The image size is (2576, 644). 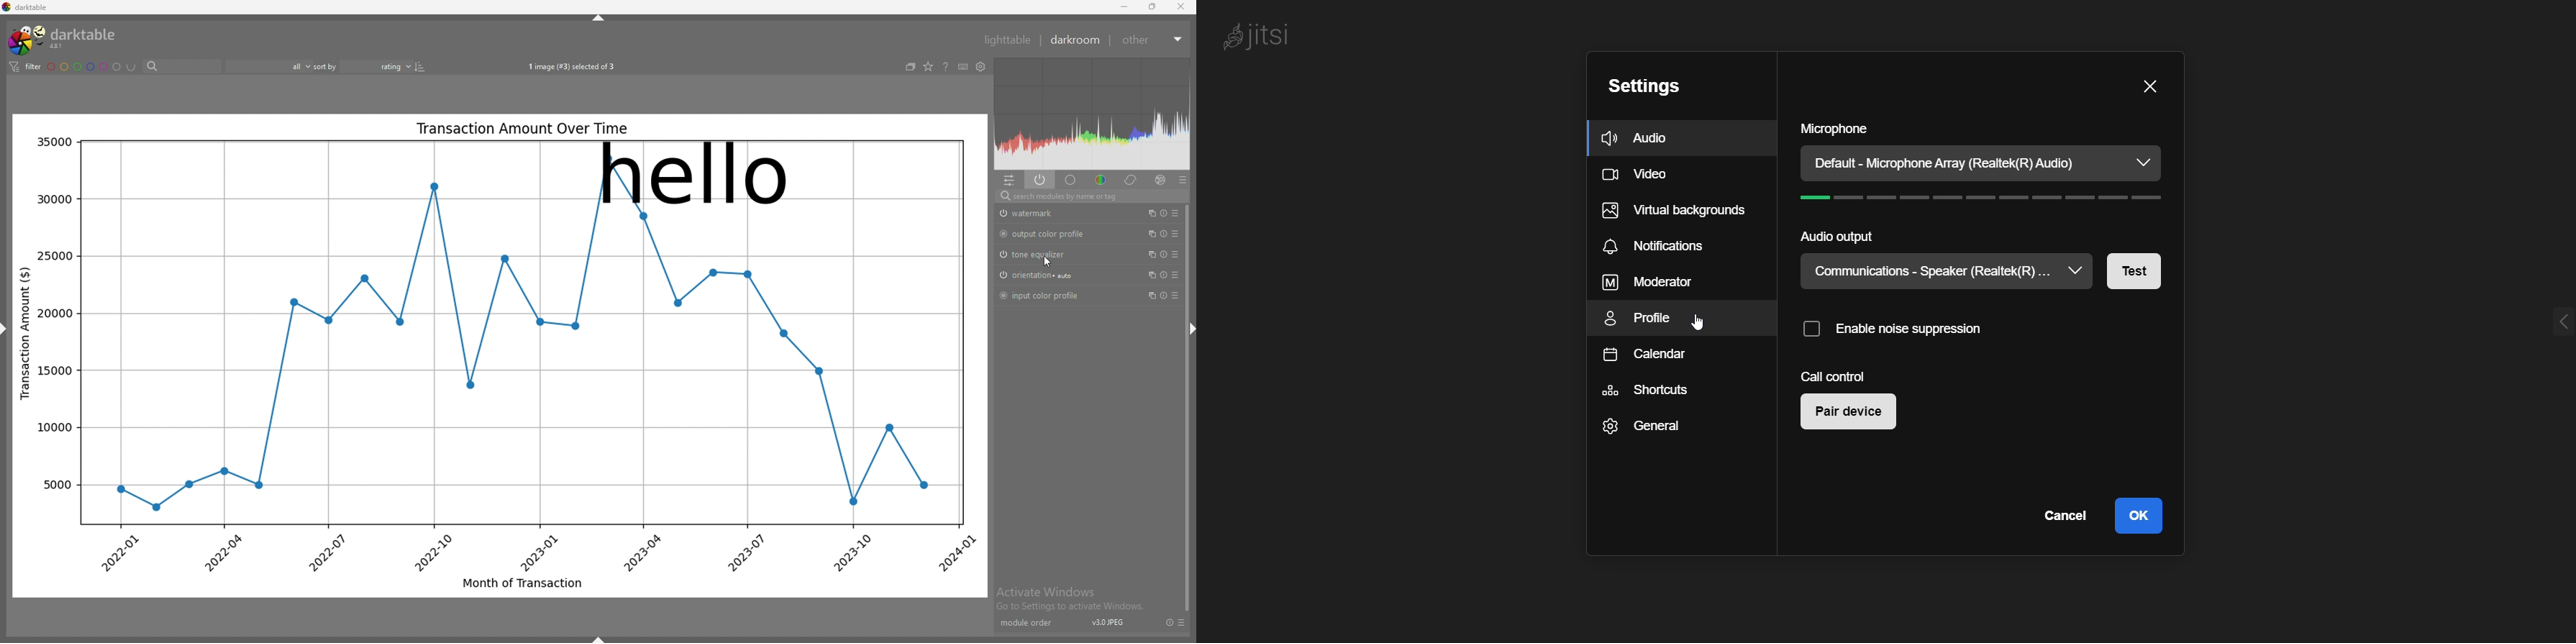 What do you see at coordinates (522, 582) in the screenshot?
I see `Month of Transaction` at bounding box center [522, 582].